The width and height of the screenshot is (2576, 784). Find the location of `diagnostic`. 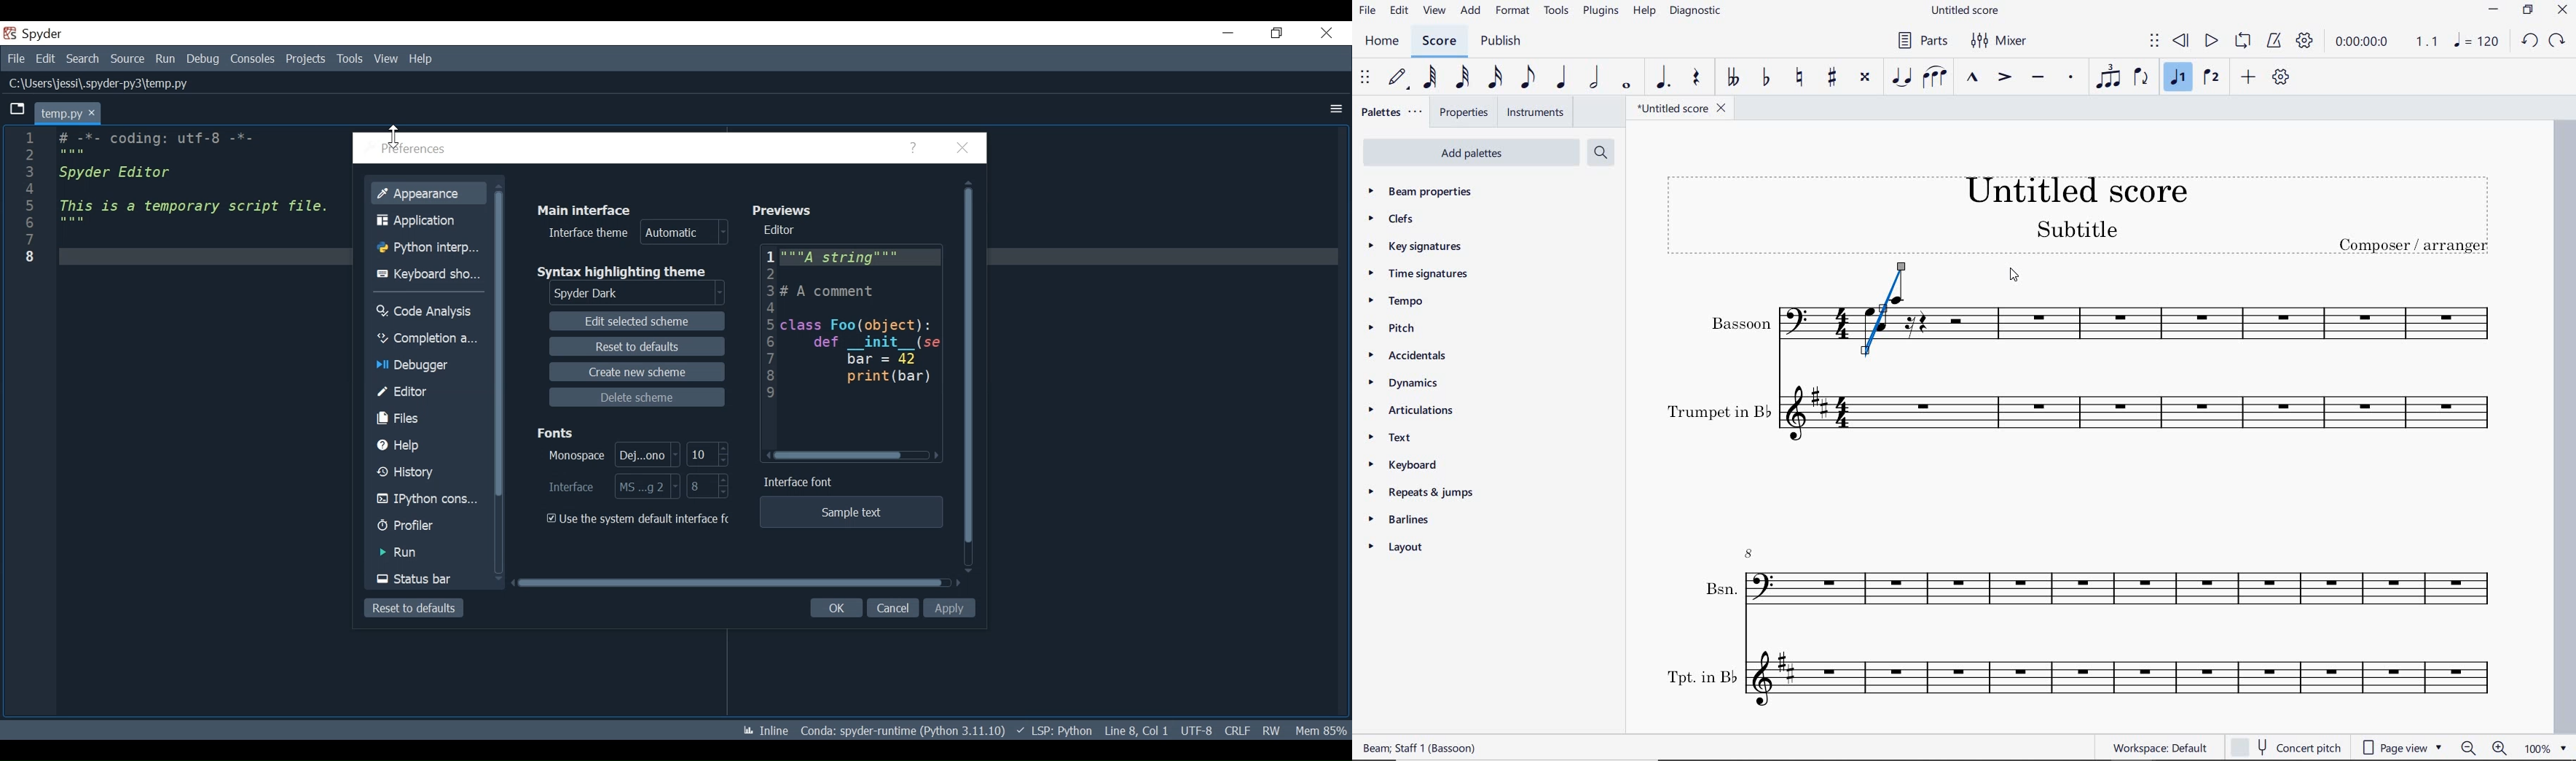

diagnostic is located at coordinates (1695, 12).